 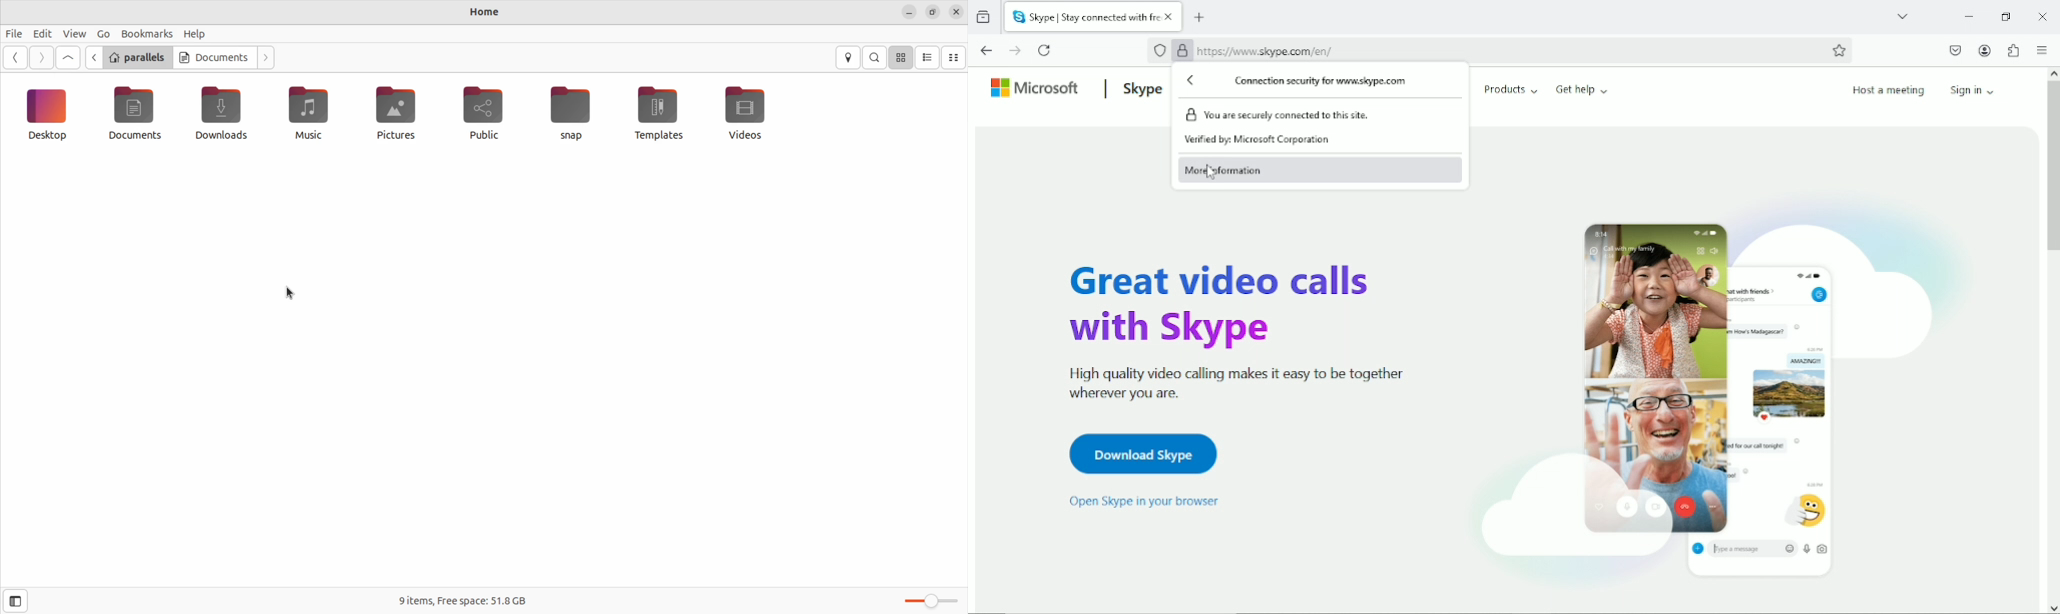 What do you see at coordinates (1227, 171) in the screenshot?
I see `More information` at bounding box center [1227, 171].